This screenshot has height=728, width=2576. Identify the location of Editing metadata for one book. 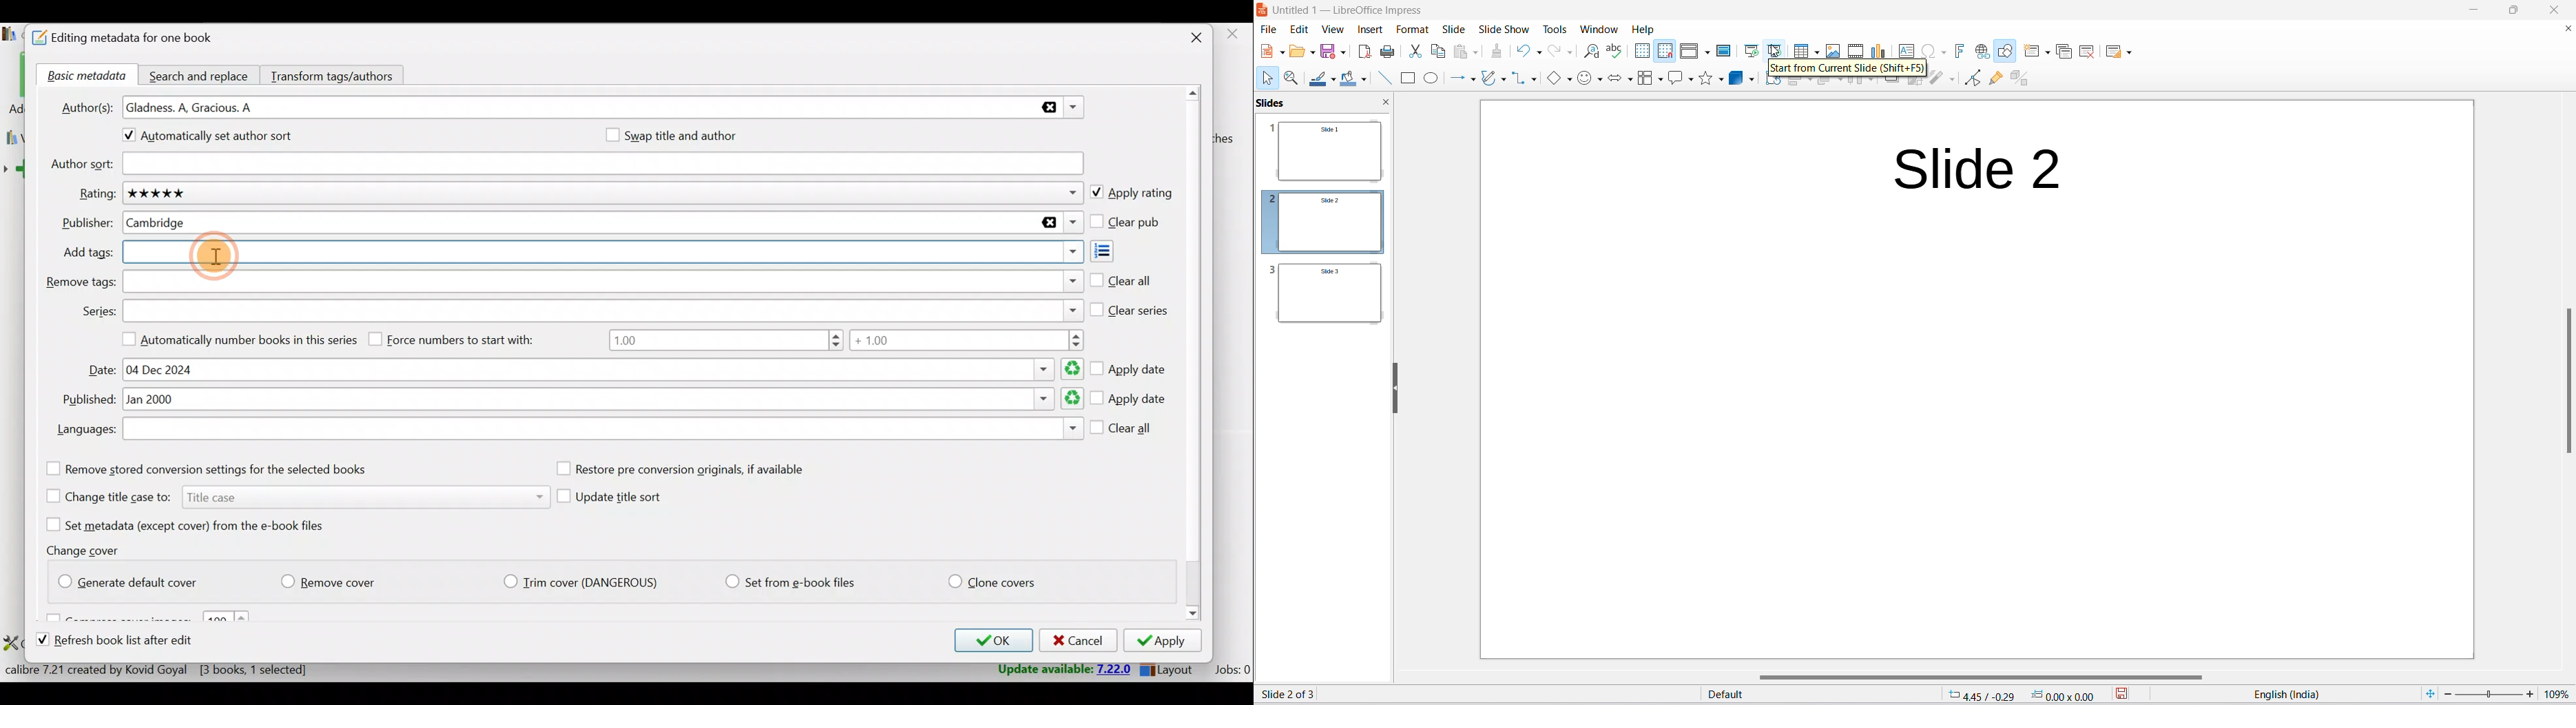
(138, 39).